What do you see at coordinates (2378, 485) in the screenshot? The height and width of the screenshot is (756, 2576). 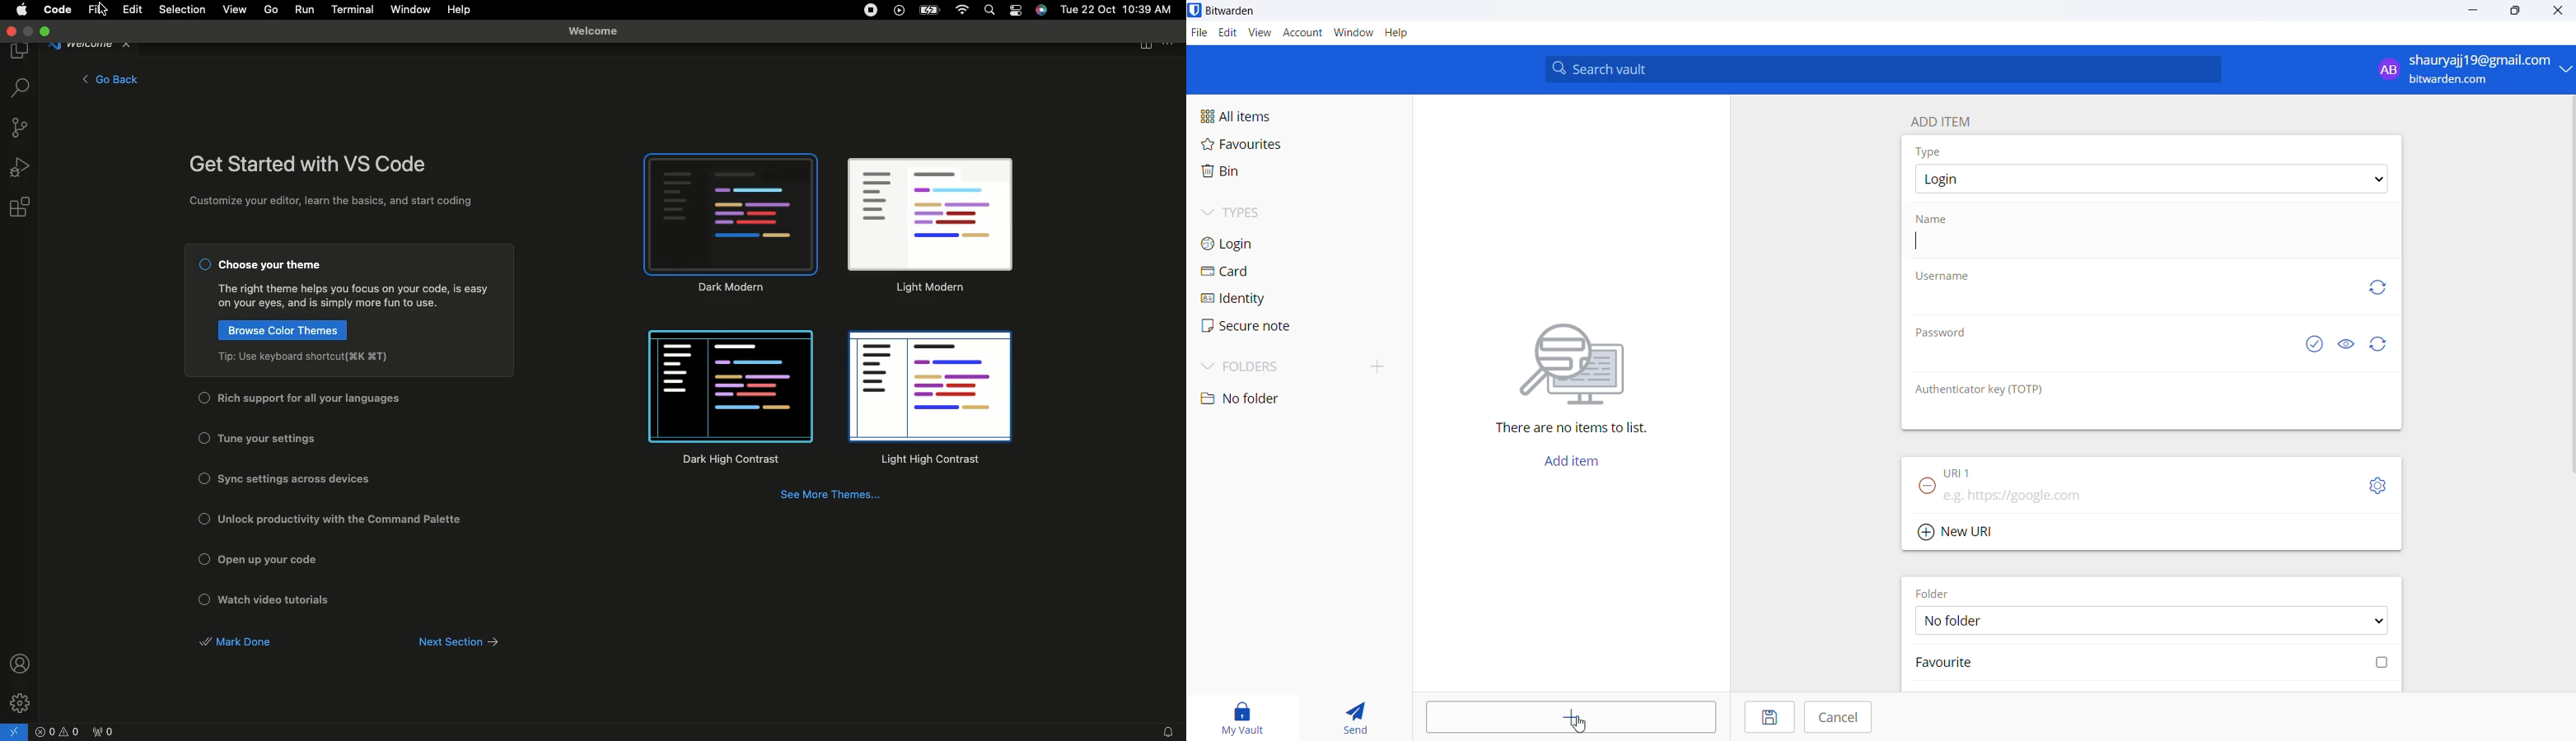 I see `toggle options` at bounding box center [2378, 485].